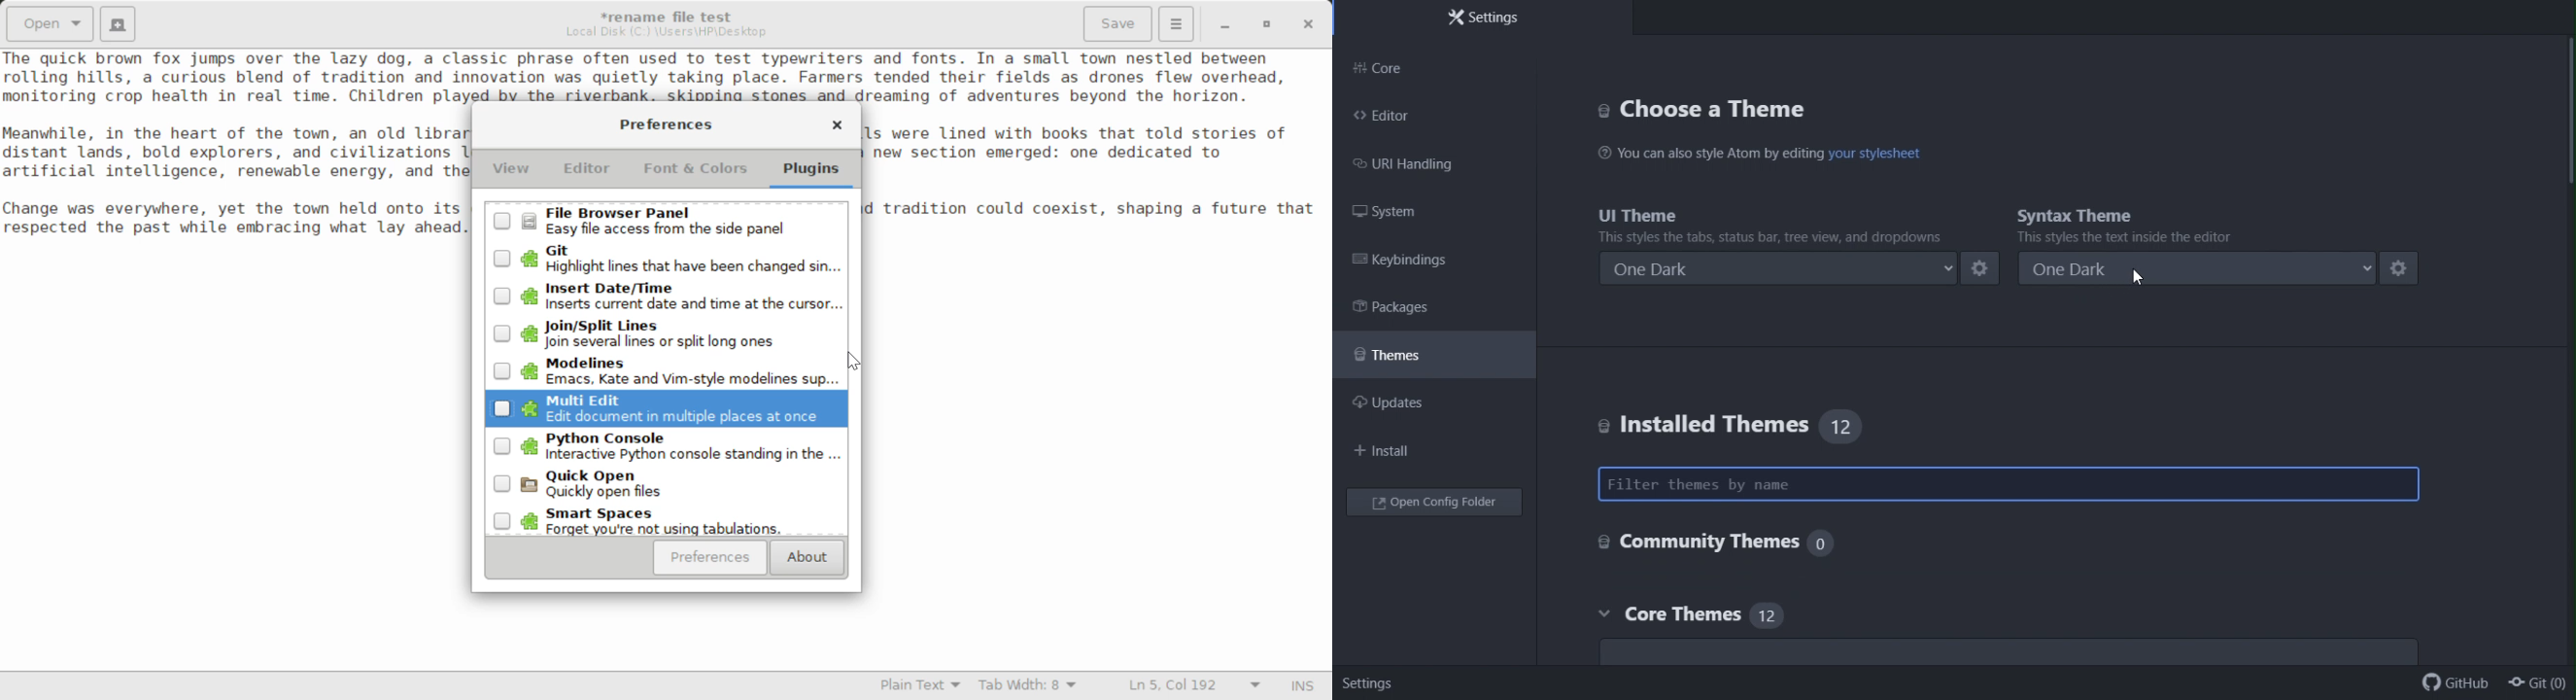  I want to click on git, so click(2539, 683).